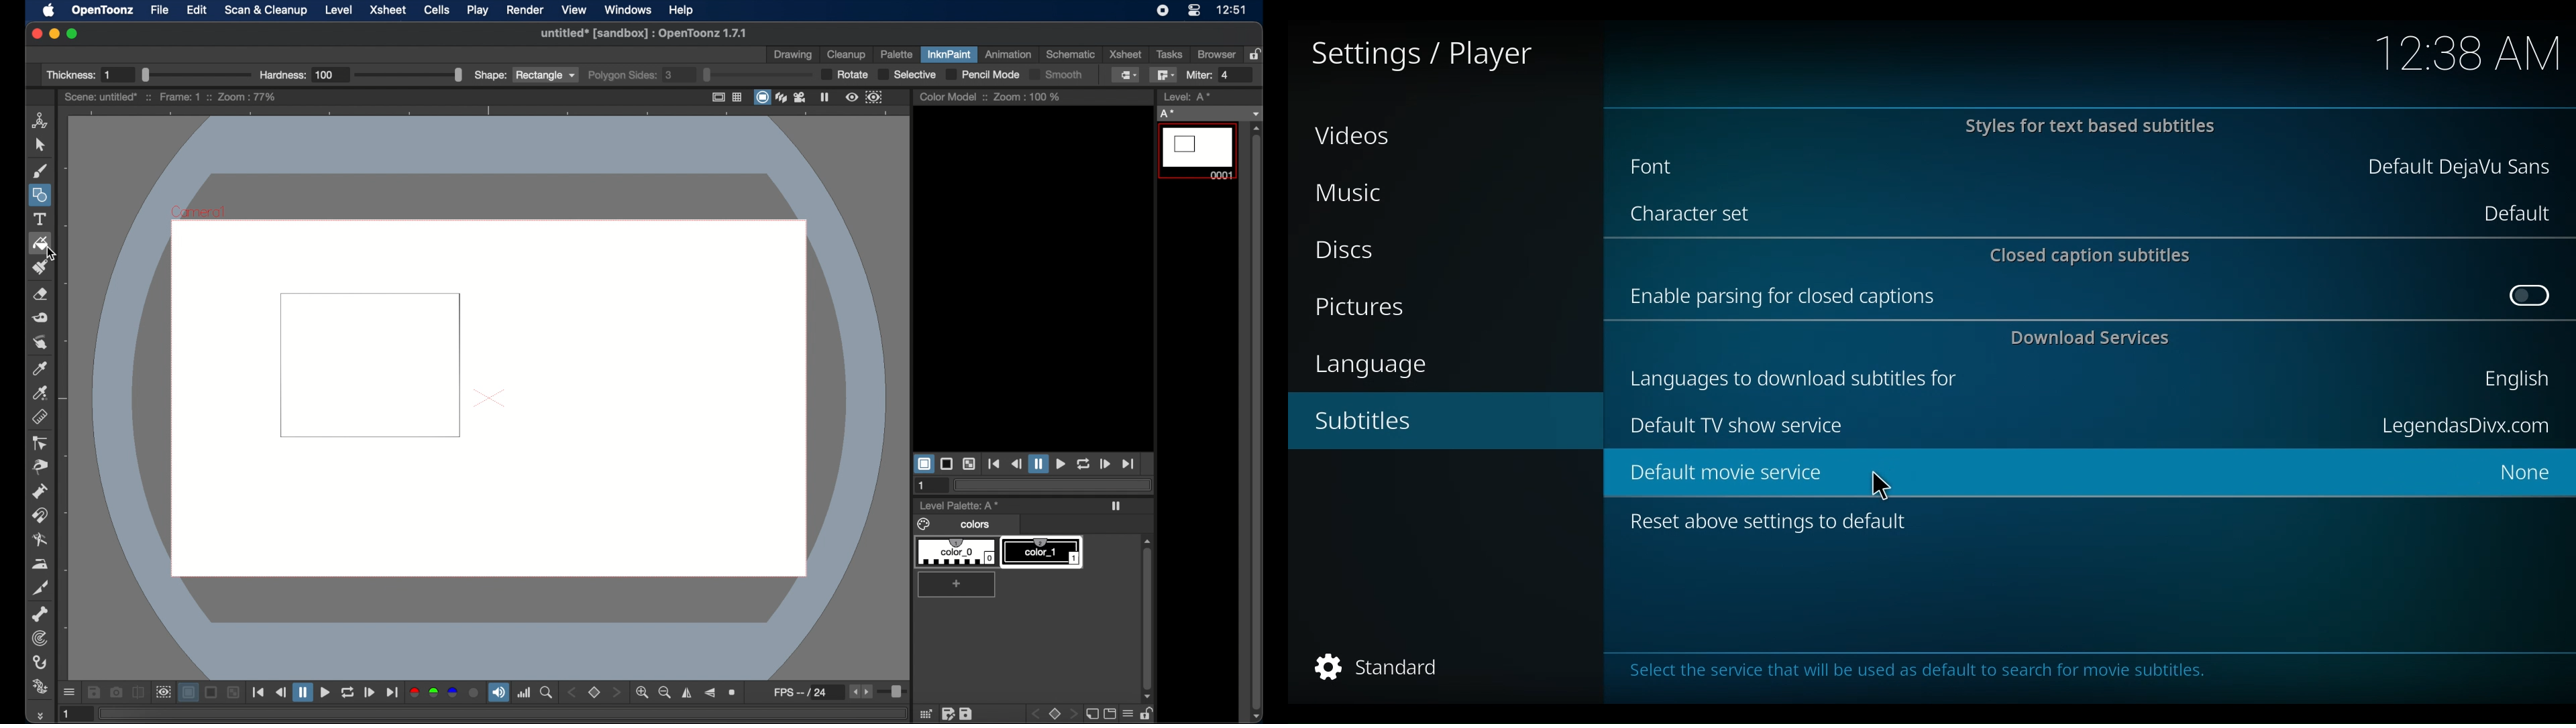 The height and width of the screenshot is (728, 2576). Describe the element at coordinates (782, 98) in the screenshot. I see `3dview` at that location.